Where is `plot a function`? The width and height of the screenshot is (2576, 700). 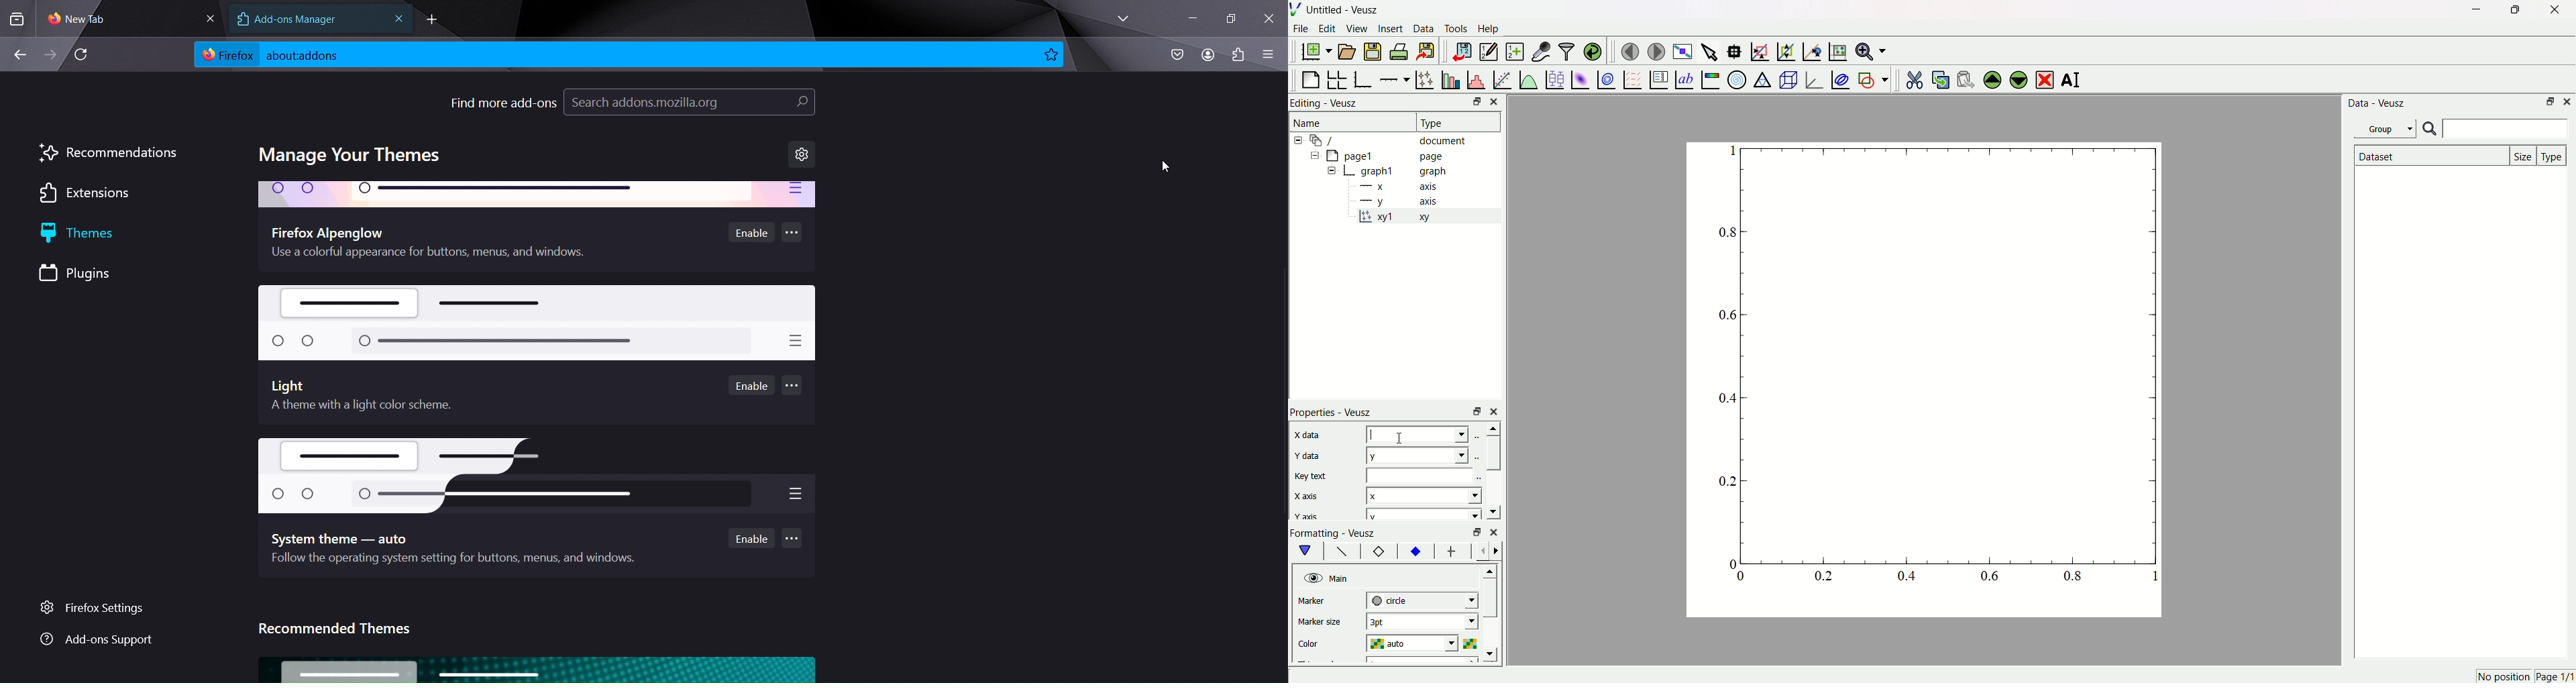
plot a function is located at coordinates (1527, 79).